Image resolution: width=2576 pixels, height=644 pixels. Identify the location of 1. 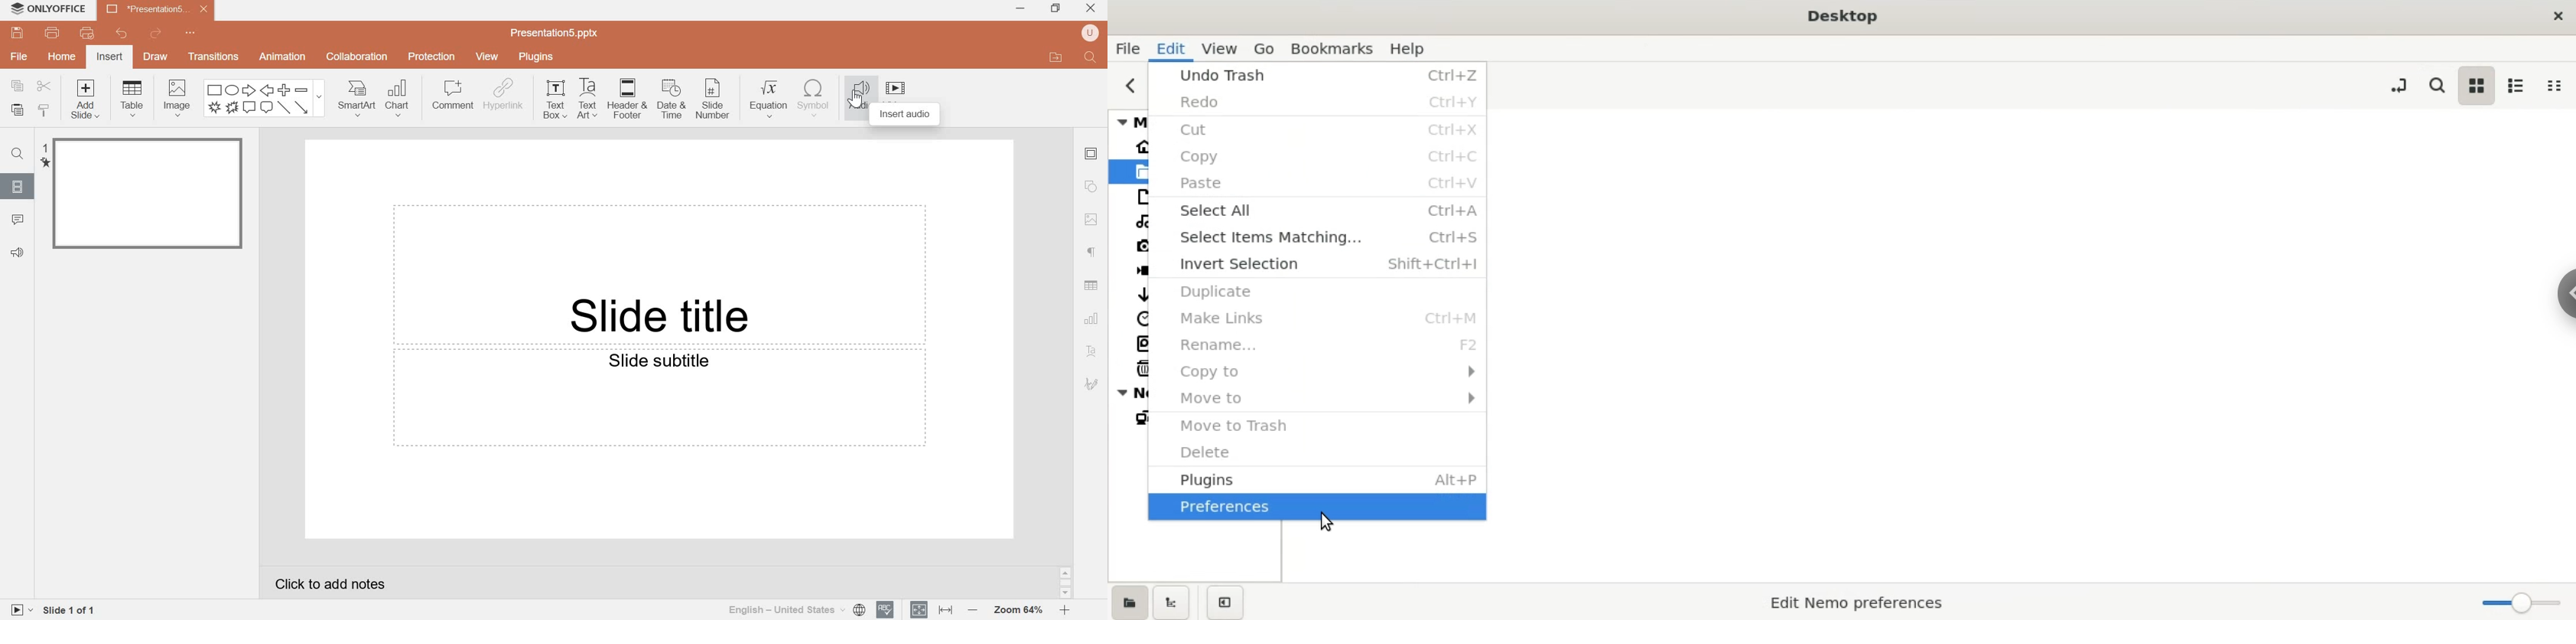
(44, 147).